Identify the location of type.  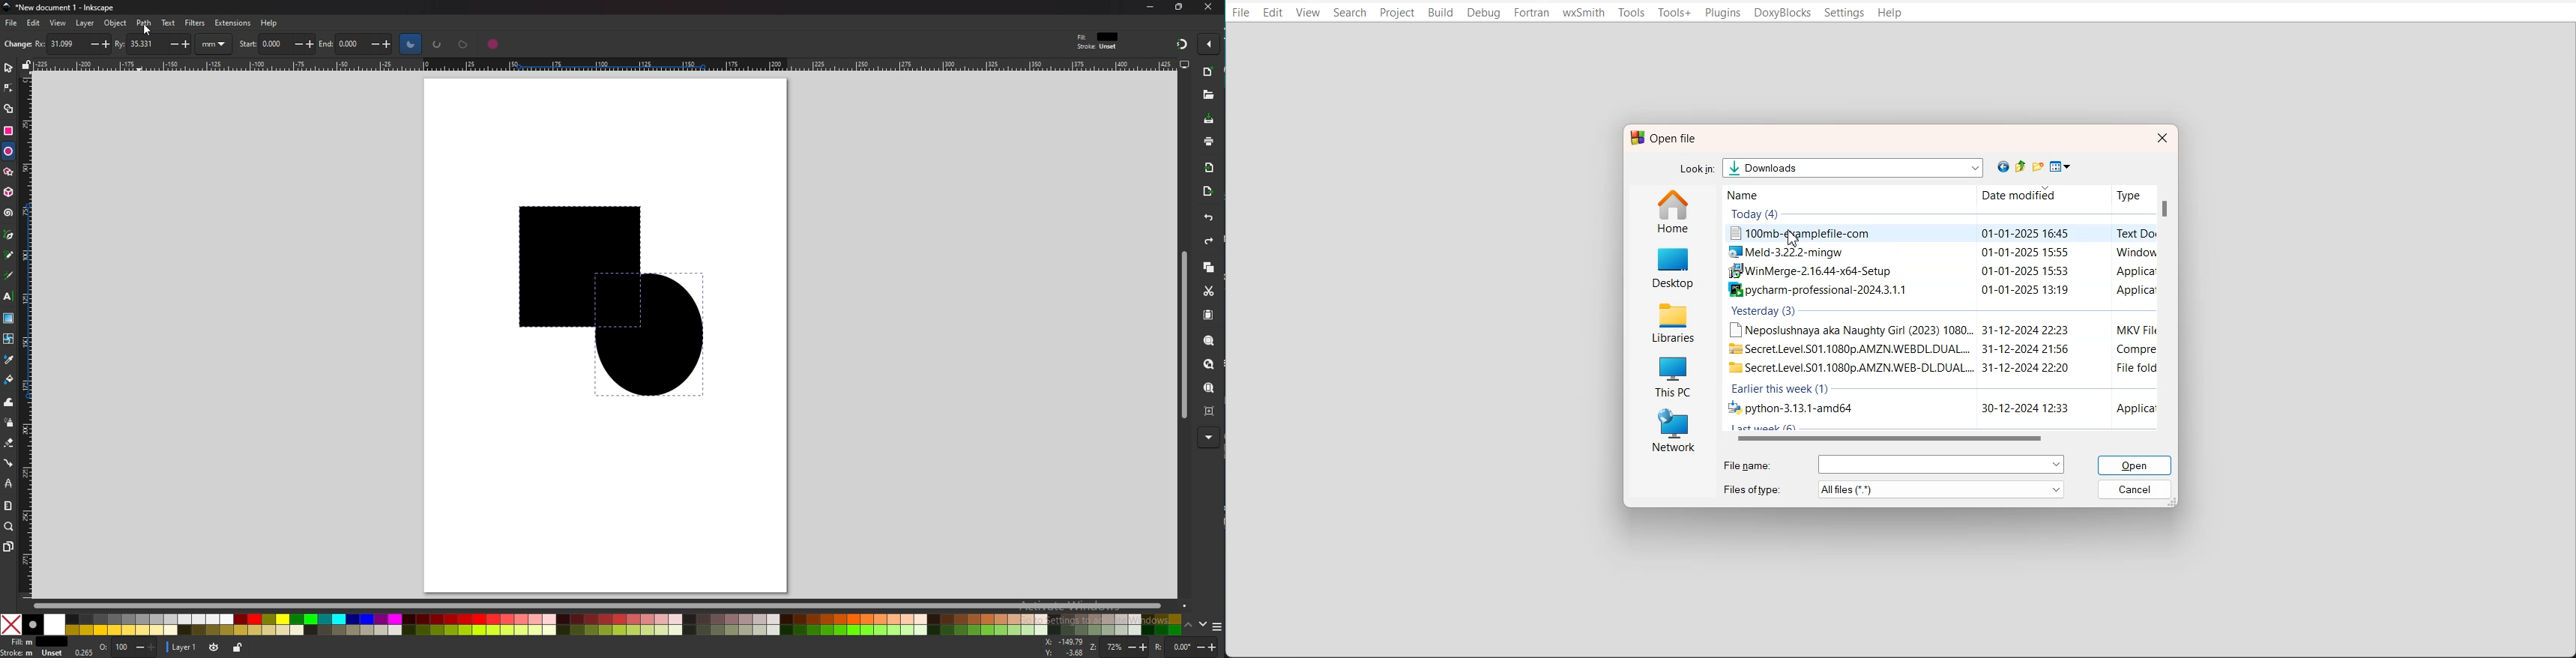
(2126, 194).